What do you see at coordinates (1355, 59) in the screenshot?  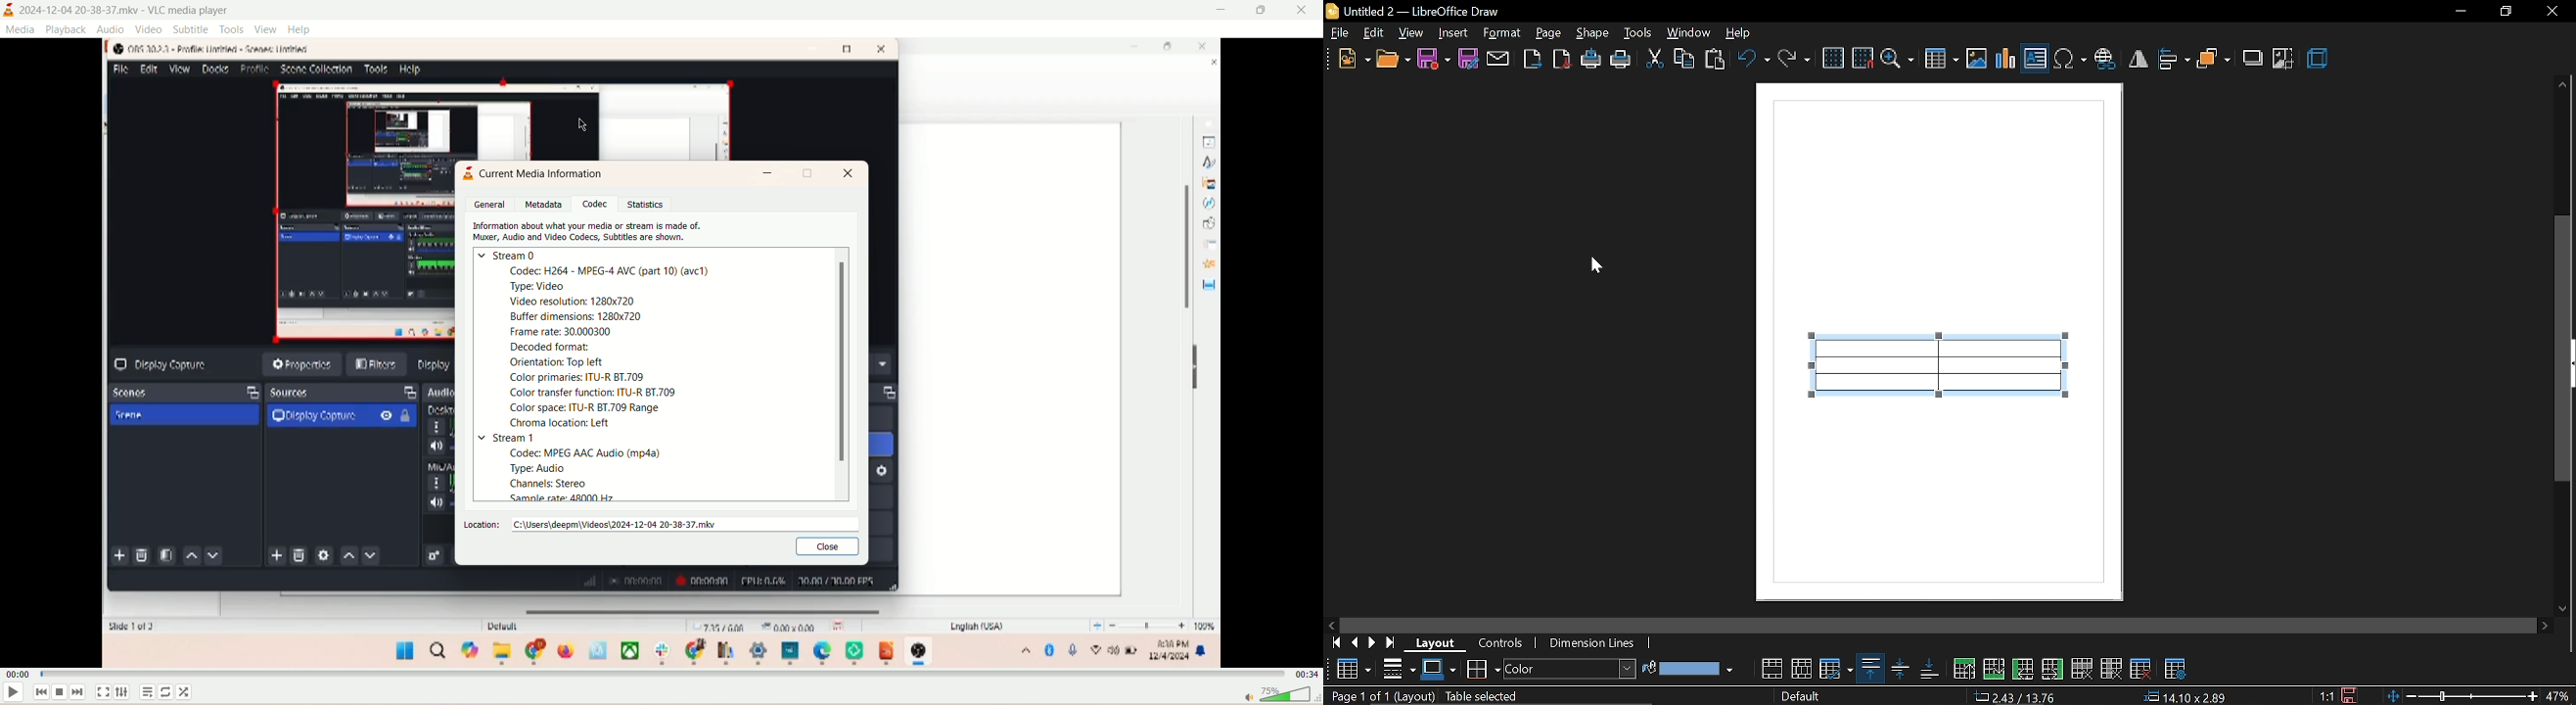 I see `new` at bounding box center [1355, 59].